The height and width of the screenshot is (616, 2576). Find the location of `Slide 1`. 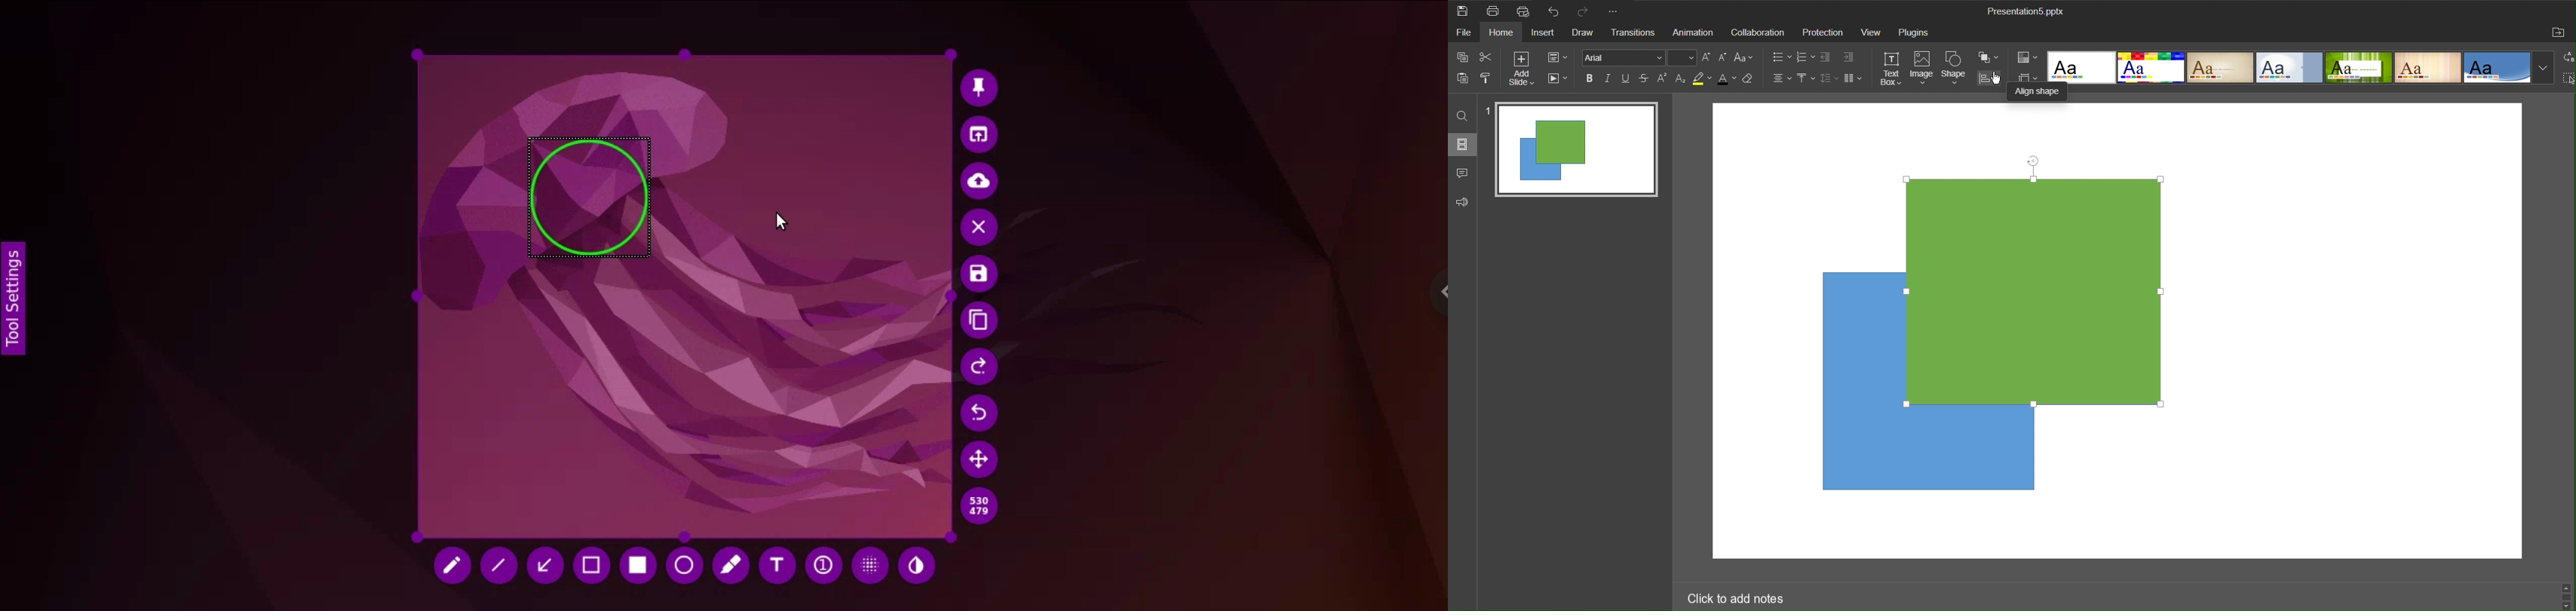

Slide 1 is located at coordinates (1572, 149).